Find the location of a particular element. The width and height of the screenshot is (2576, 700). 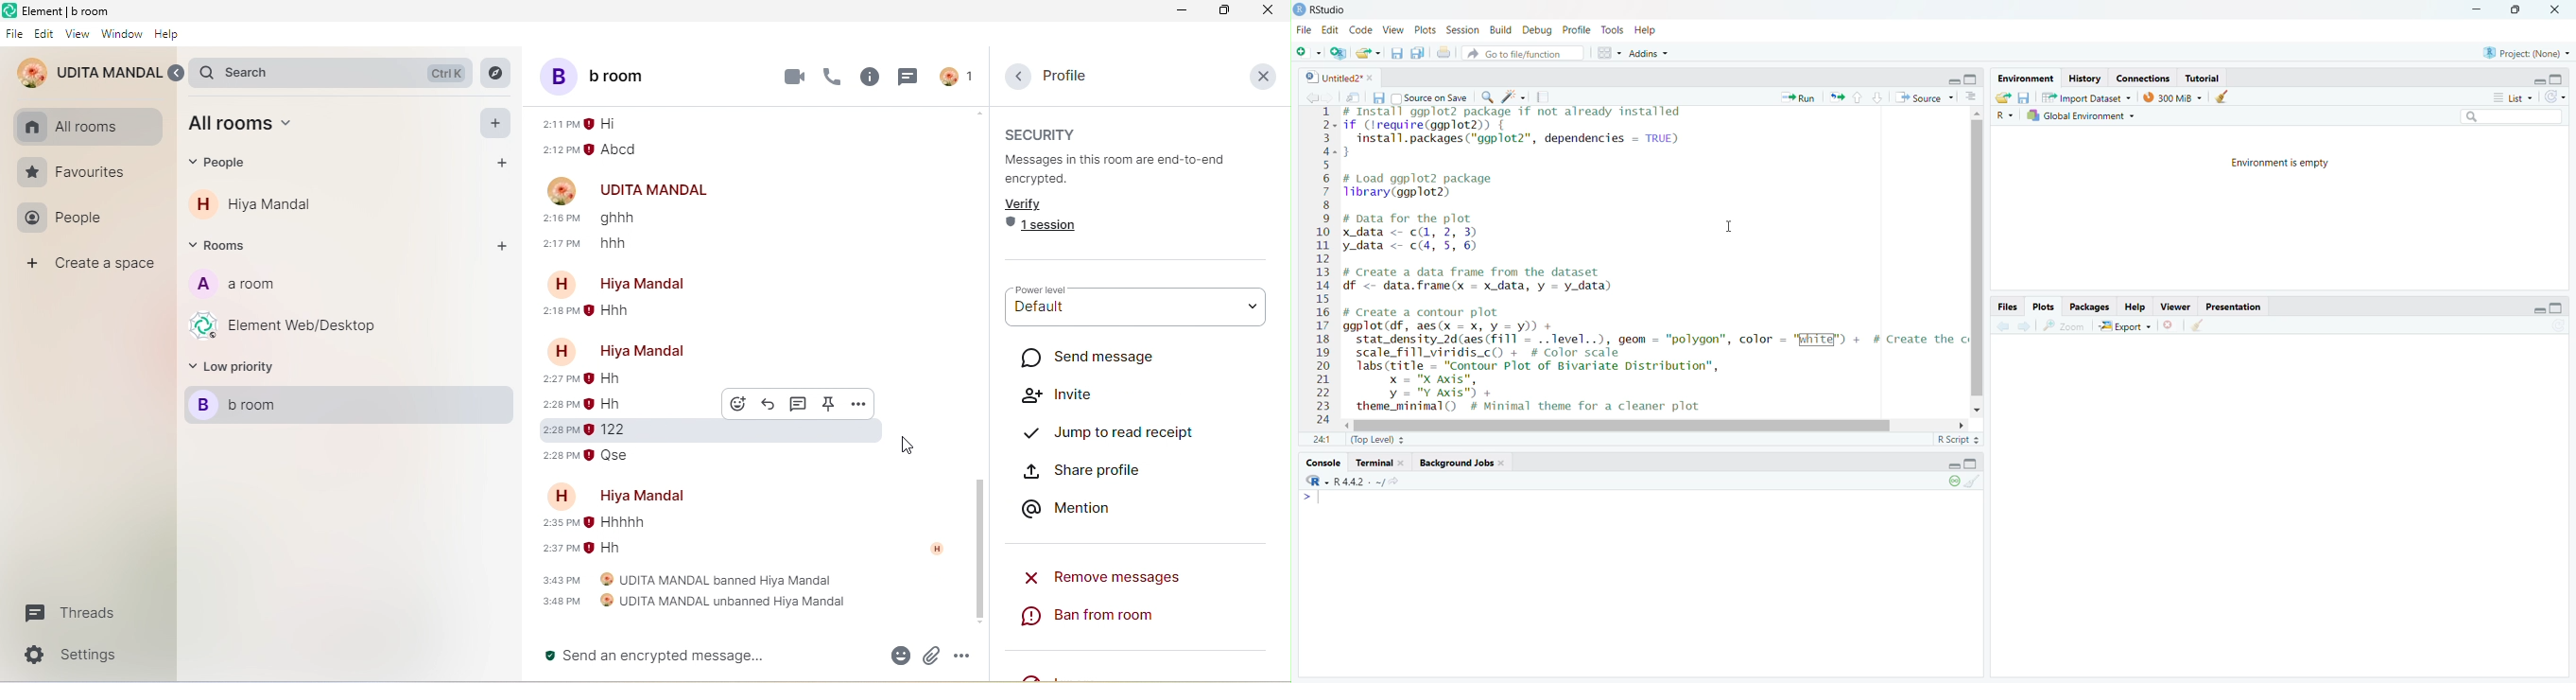

create new project is located at coordinates (1336, 52).